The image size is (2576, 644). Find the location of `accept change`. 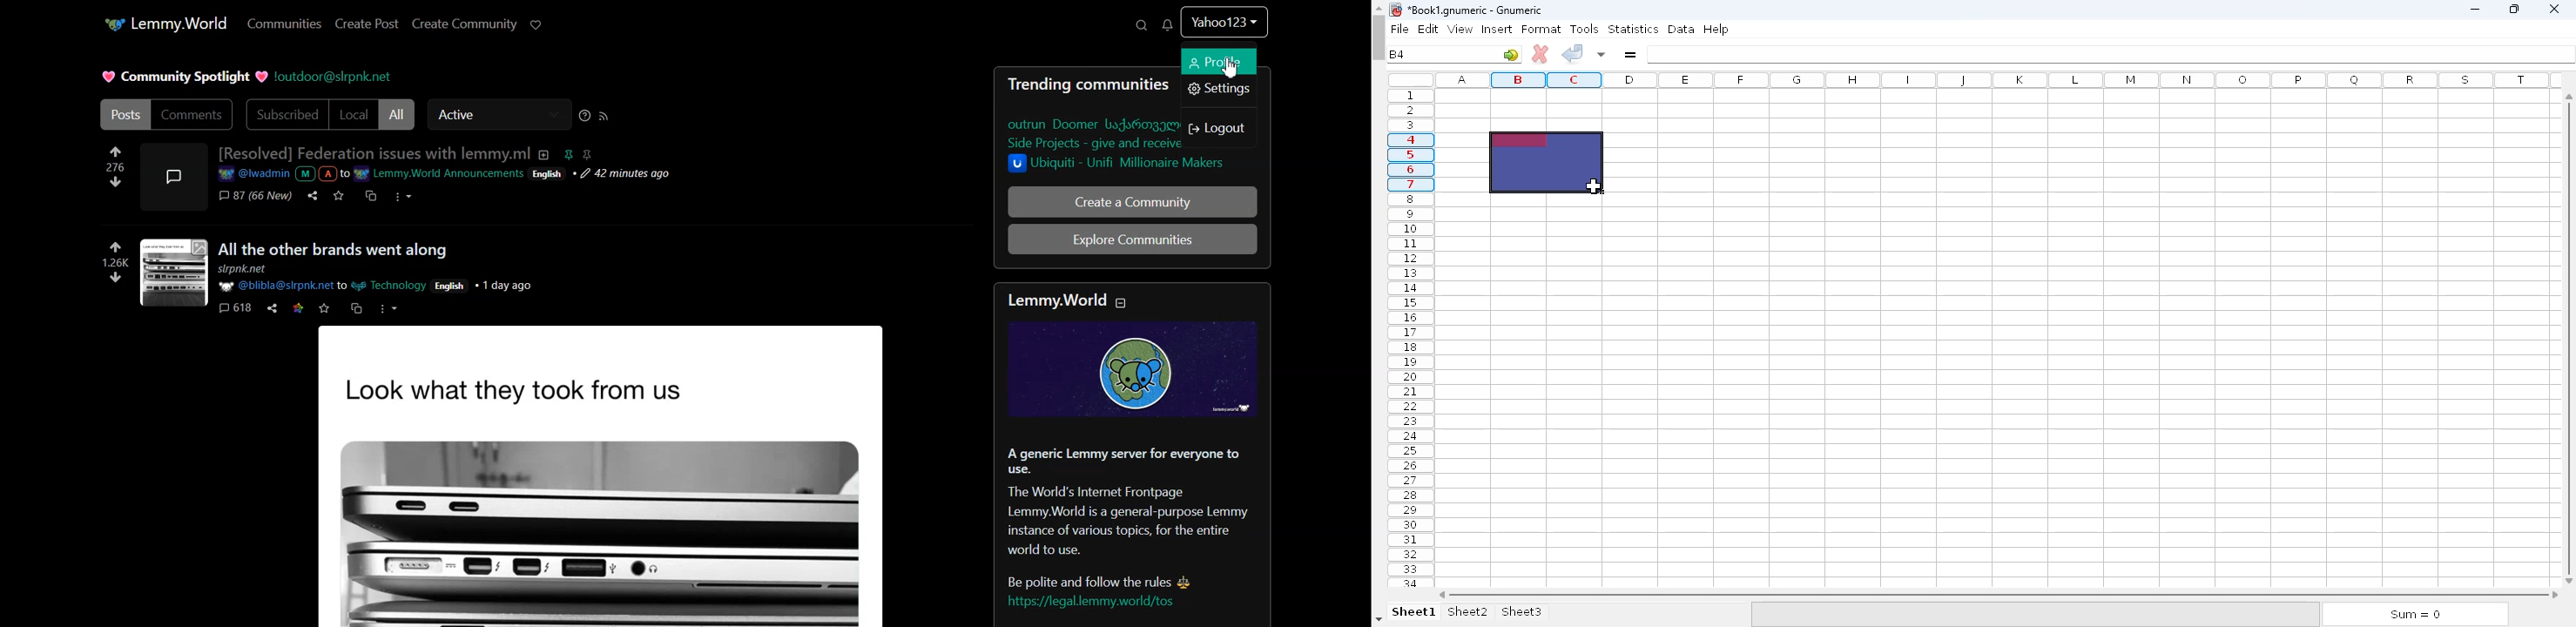

accept change is located at coordinates (1574, 53).